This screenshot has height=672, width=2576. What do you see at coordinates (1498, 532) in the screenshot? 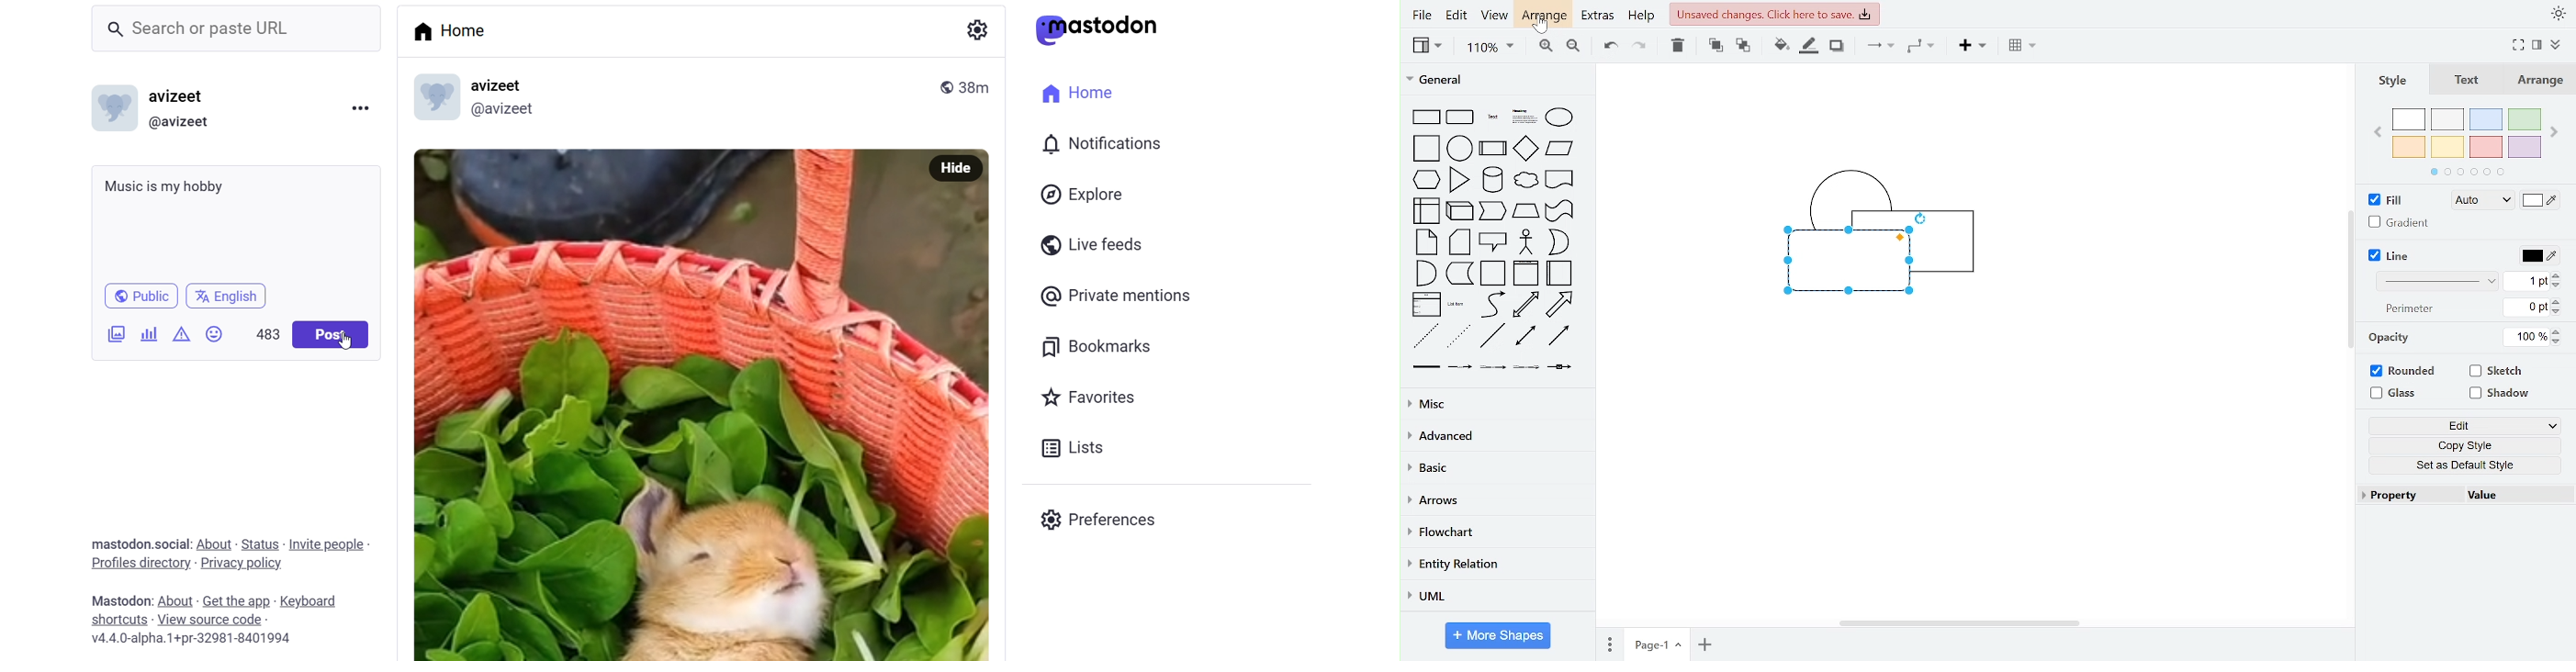
I see `flowchart` at bounding box center [1498, 532].